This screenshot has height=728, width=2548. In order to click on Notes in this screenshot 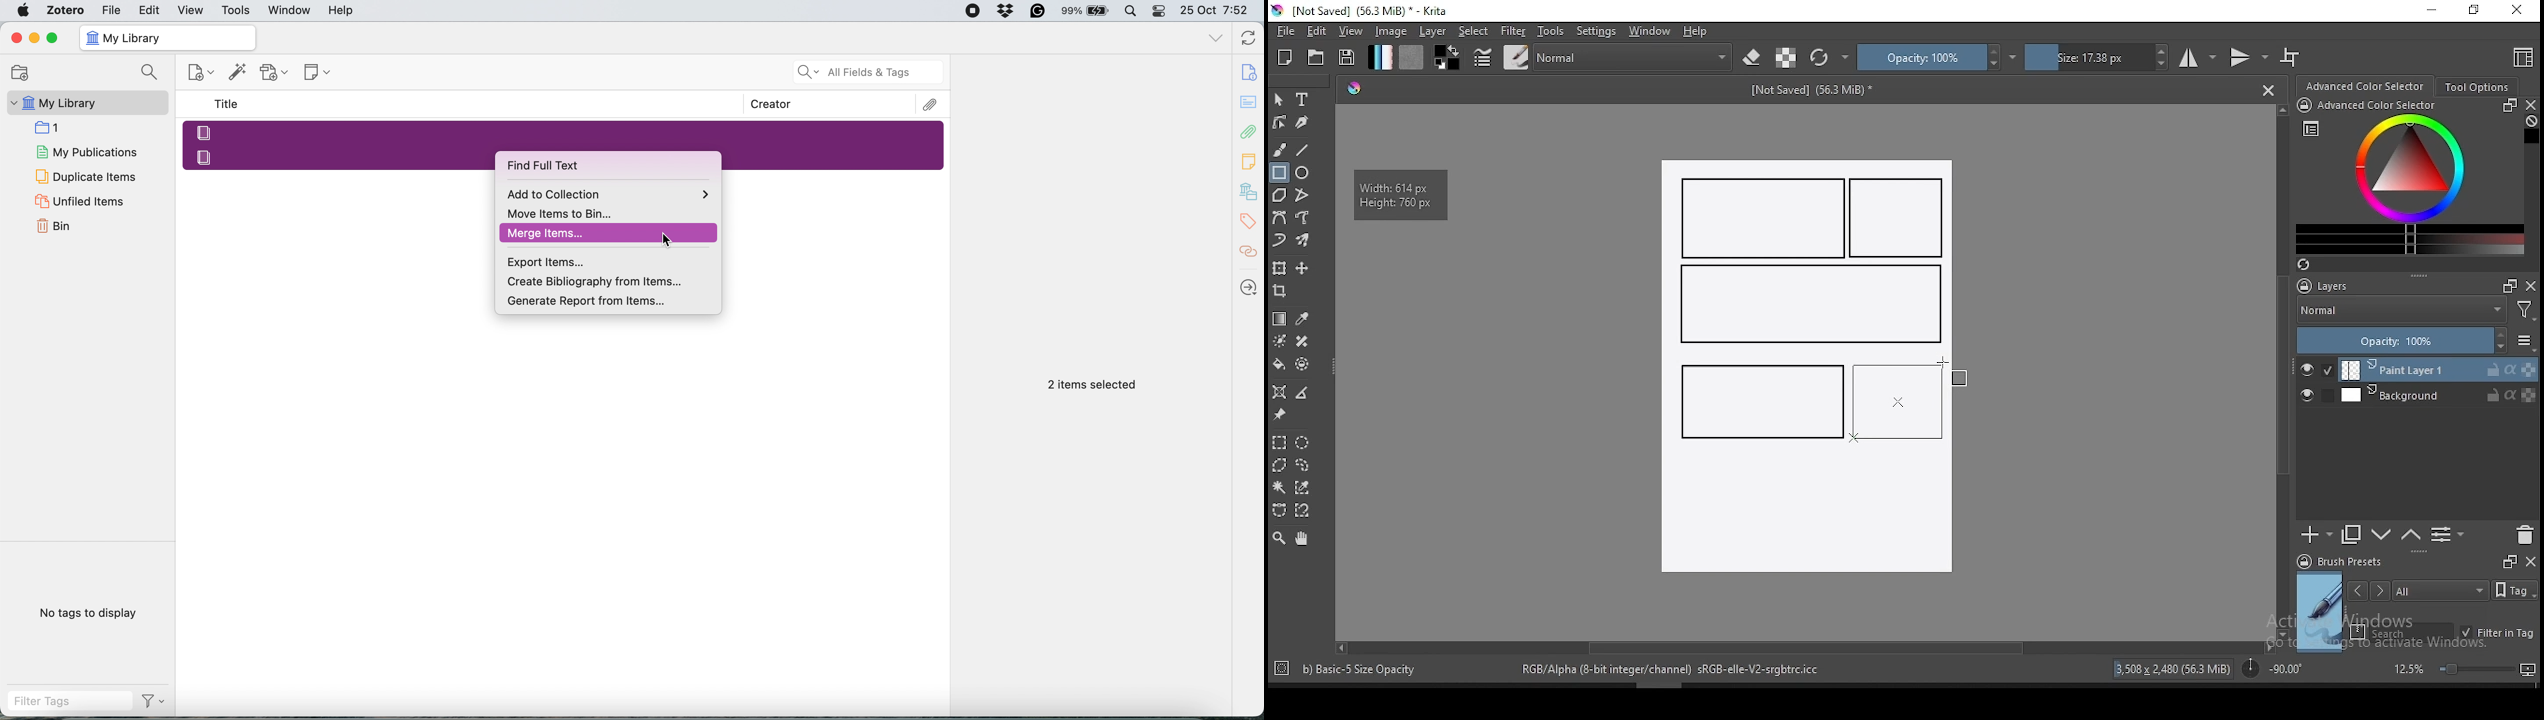, I will do `click(1250, 159)`.